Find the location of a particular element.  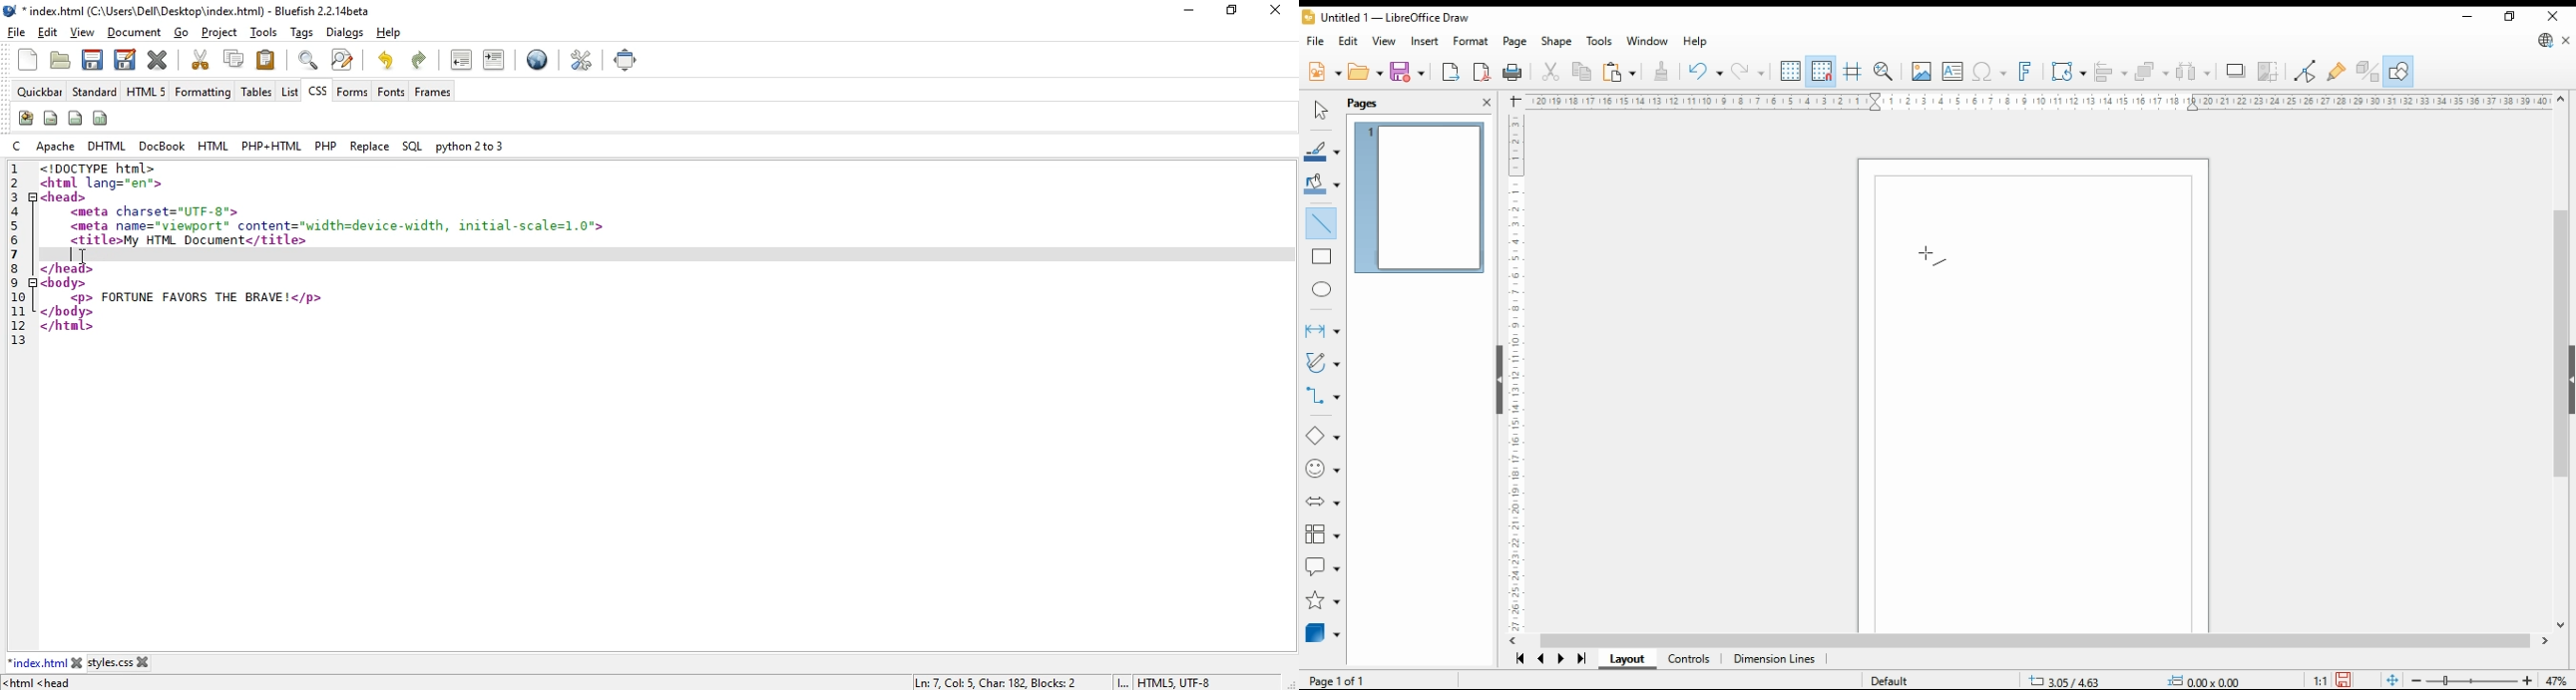

page 1 is located at coordinates (1422, 198).